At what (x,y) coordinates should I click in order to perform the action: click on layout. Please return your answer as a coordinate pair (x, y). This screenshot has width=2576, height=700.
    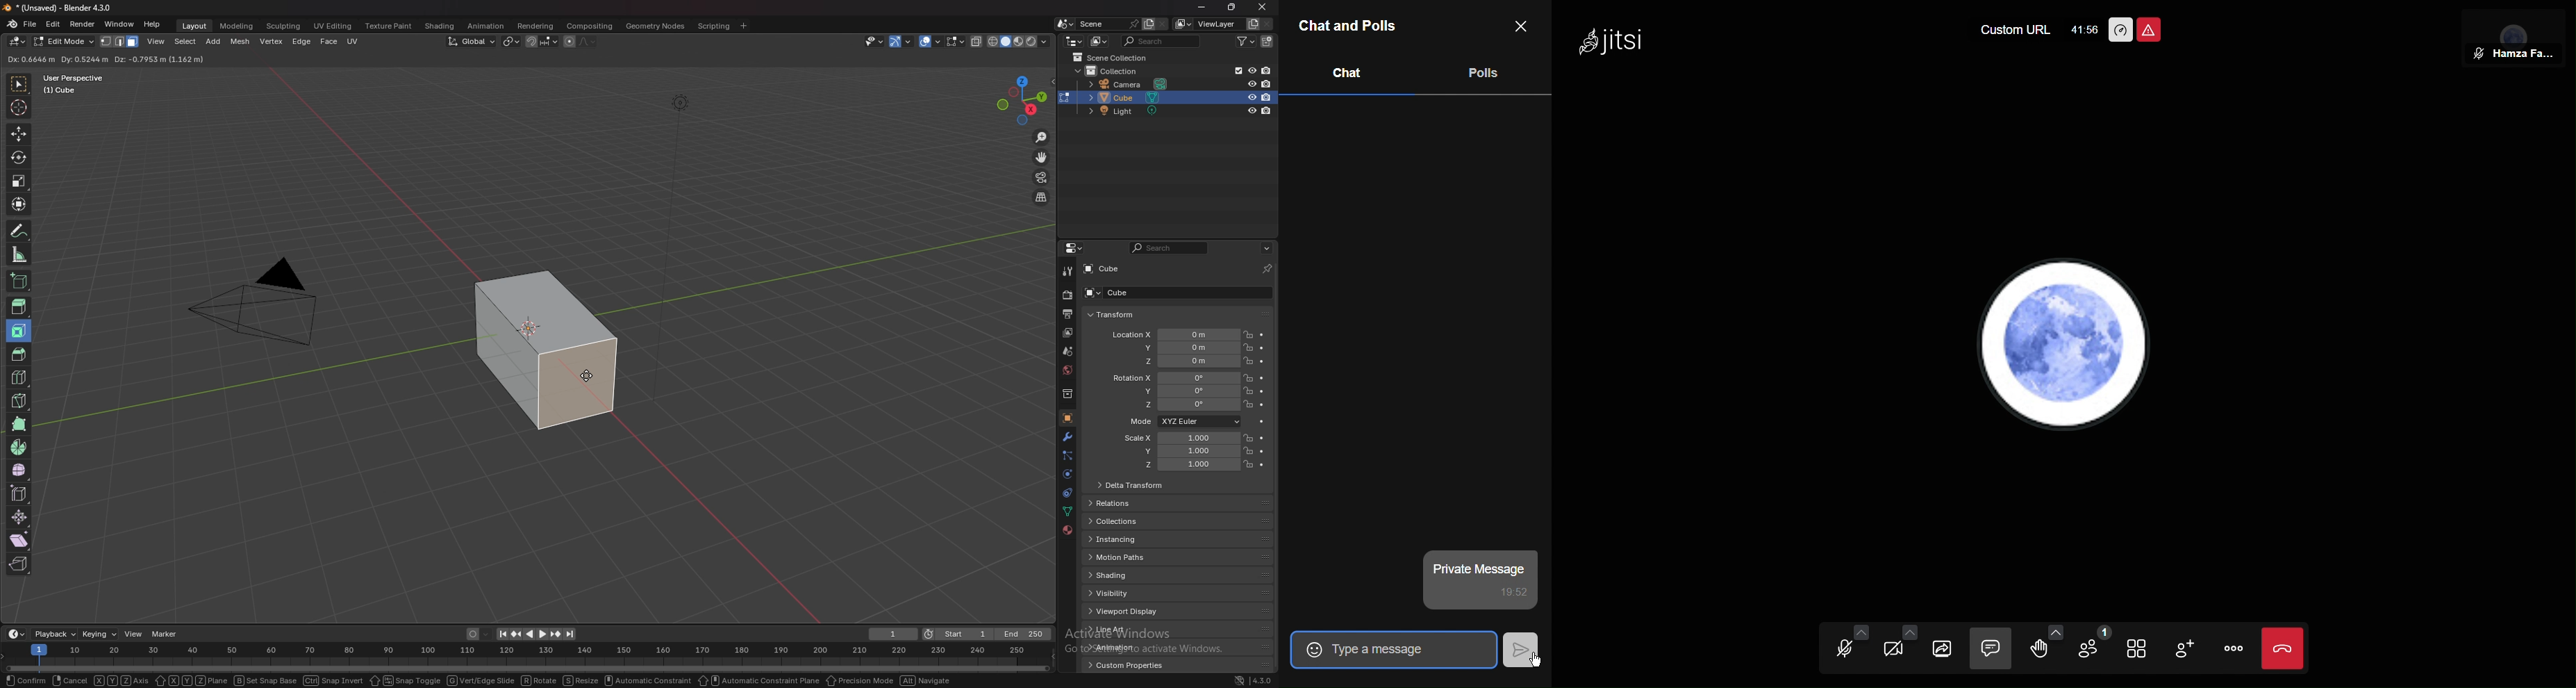
    Looking at the image, I should click on (196, 27).